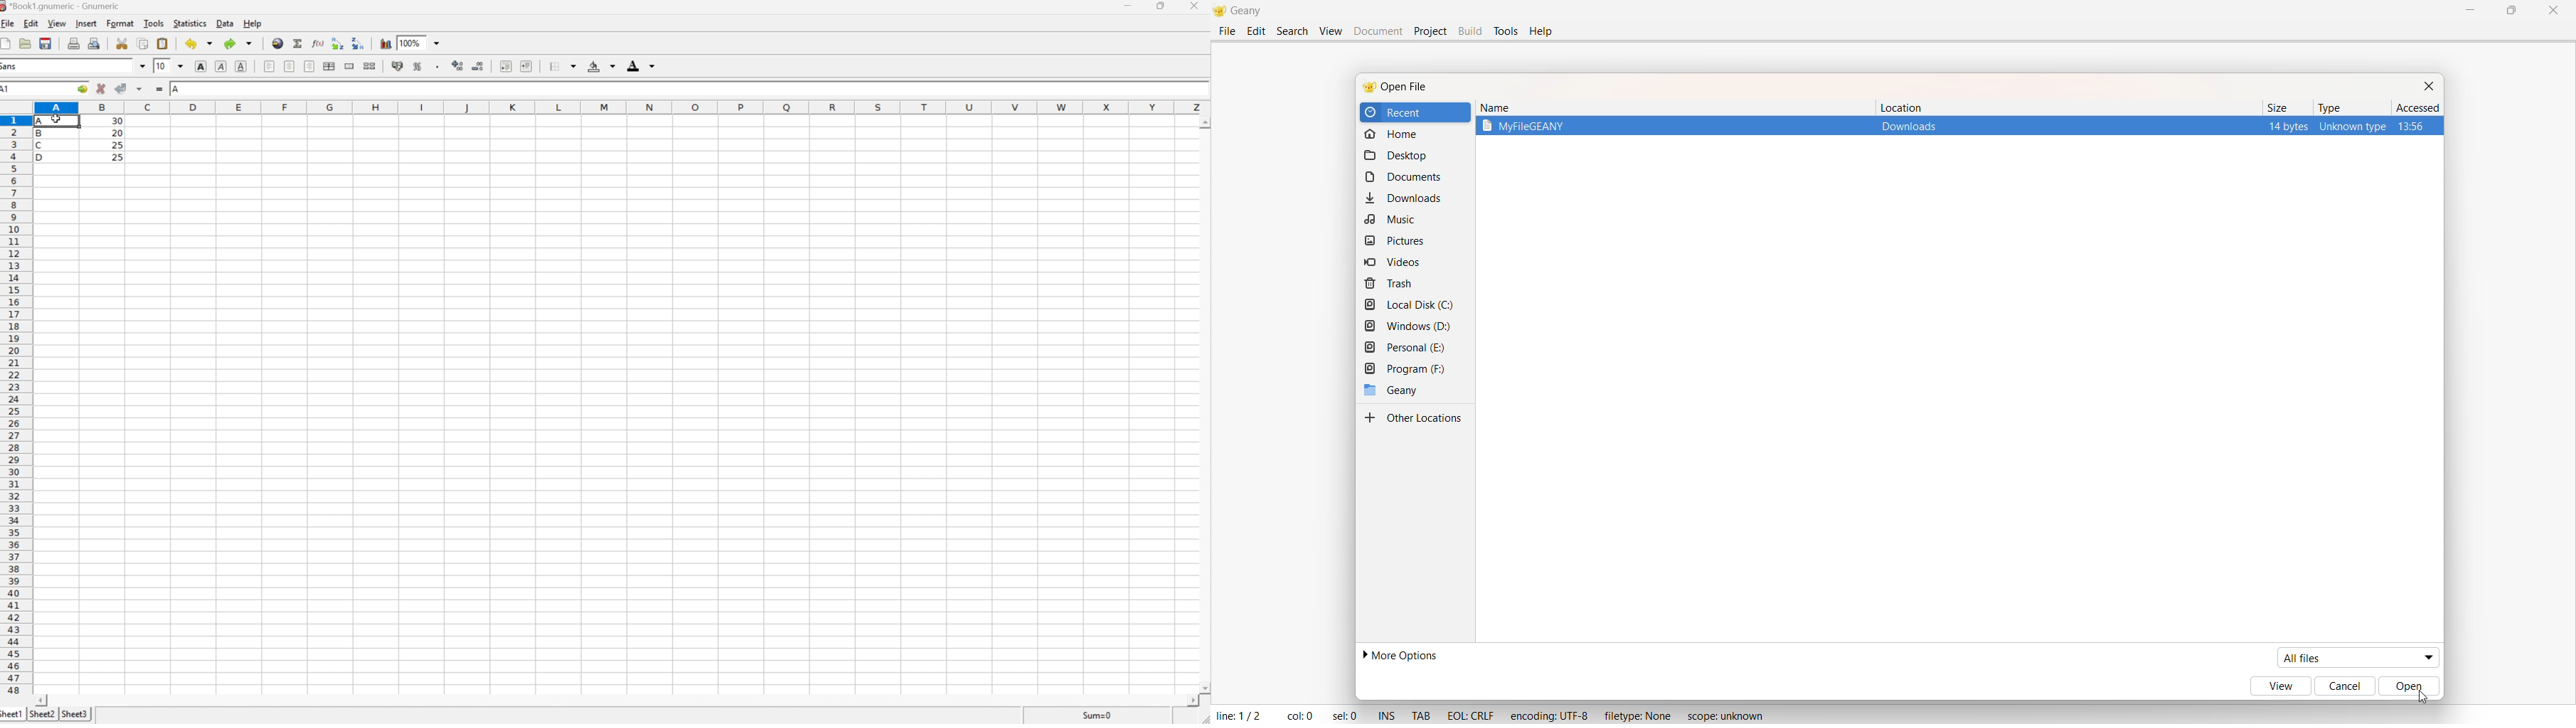 The height and width of the screenshot is (728, 2576). What do you see at coordinates (1096, 715) in the screenshot?
I see `Sum = 0` at bounding box center [1096, 715].